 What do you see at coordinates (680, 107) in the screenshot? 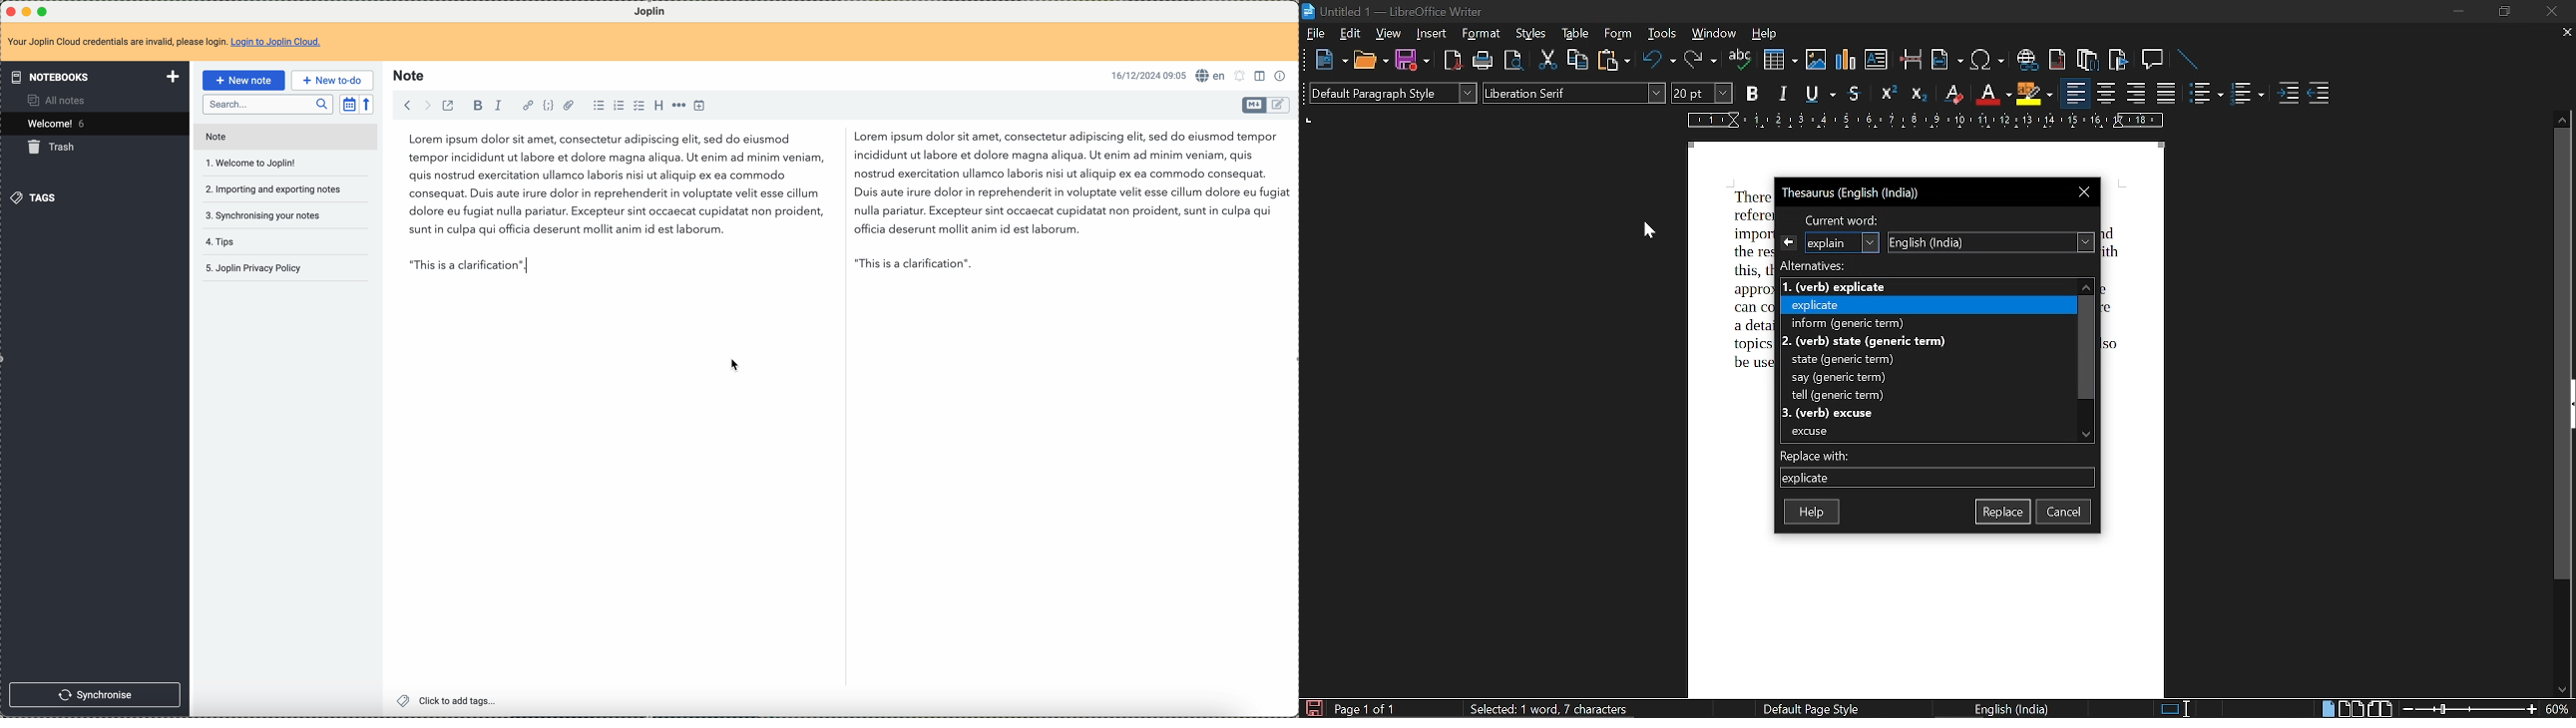
I see `horizontal rule` at bounding box center [680, 107].